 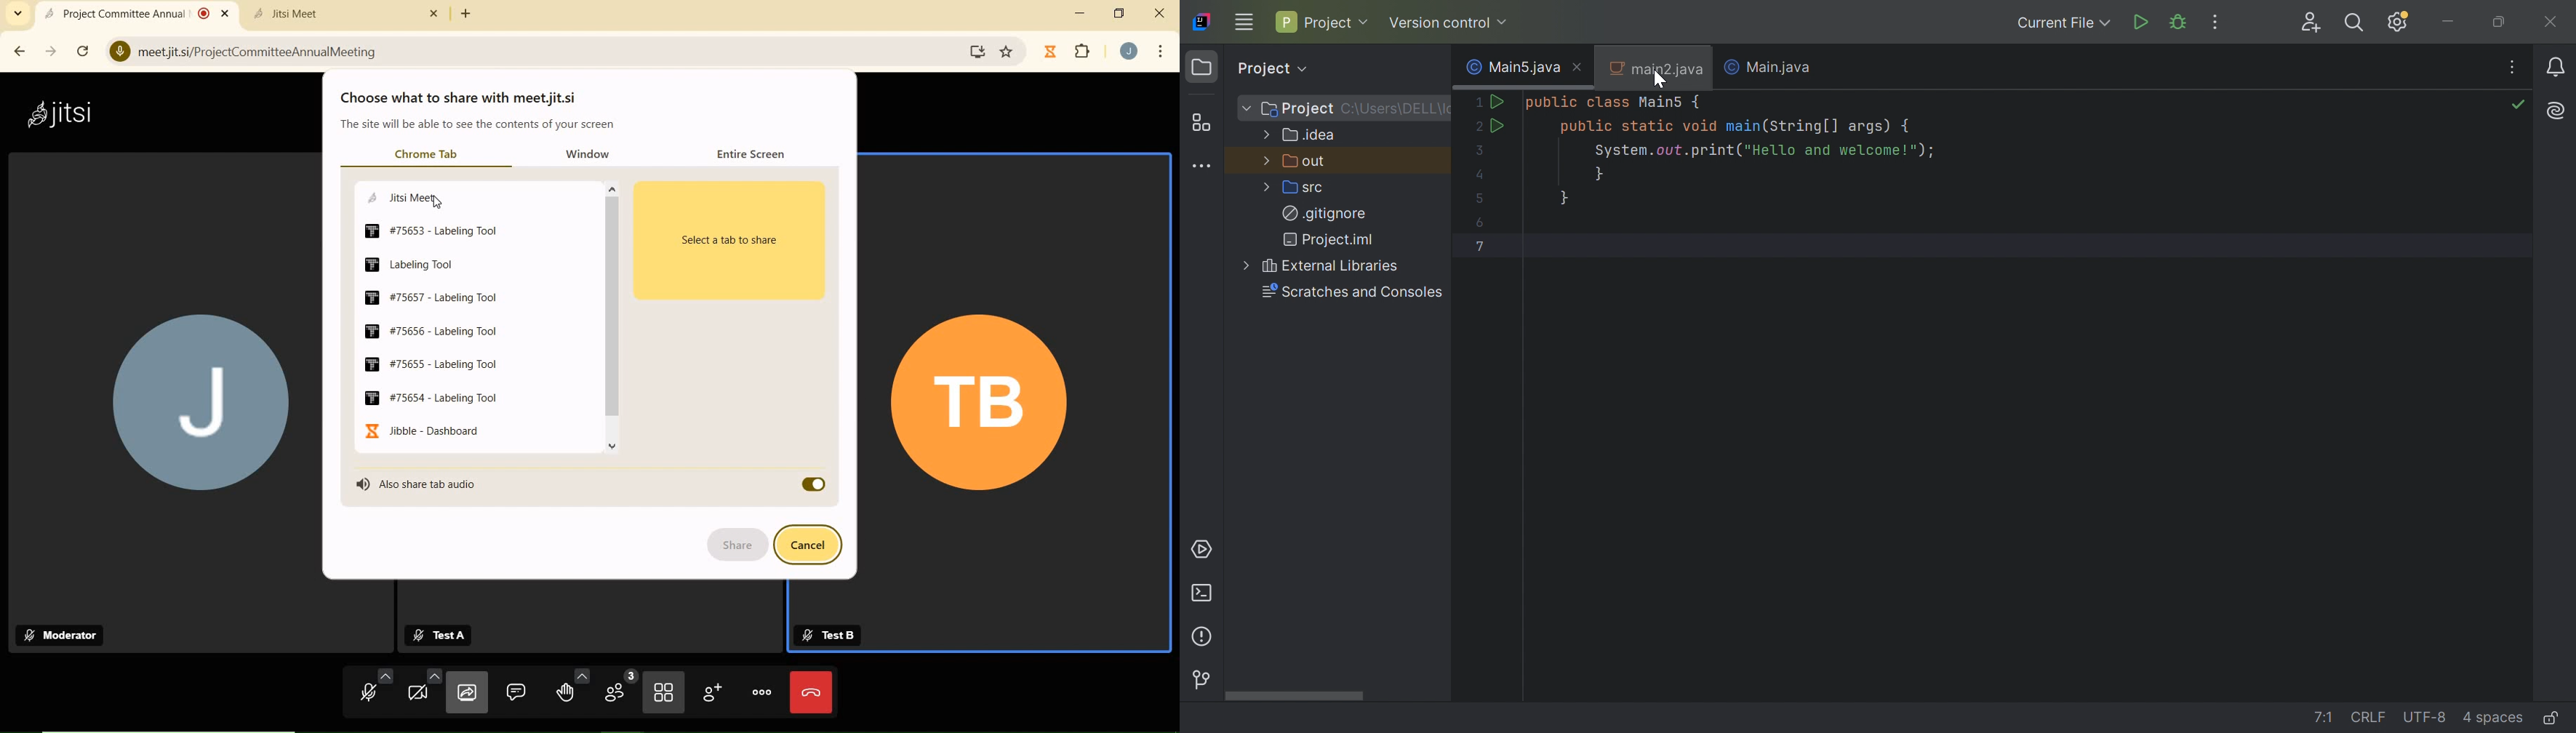 I want to click on Jitsi Meet, so click(x=418, y=197).